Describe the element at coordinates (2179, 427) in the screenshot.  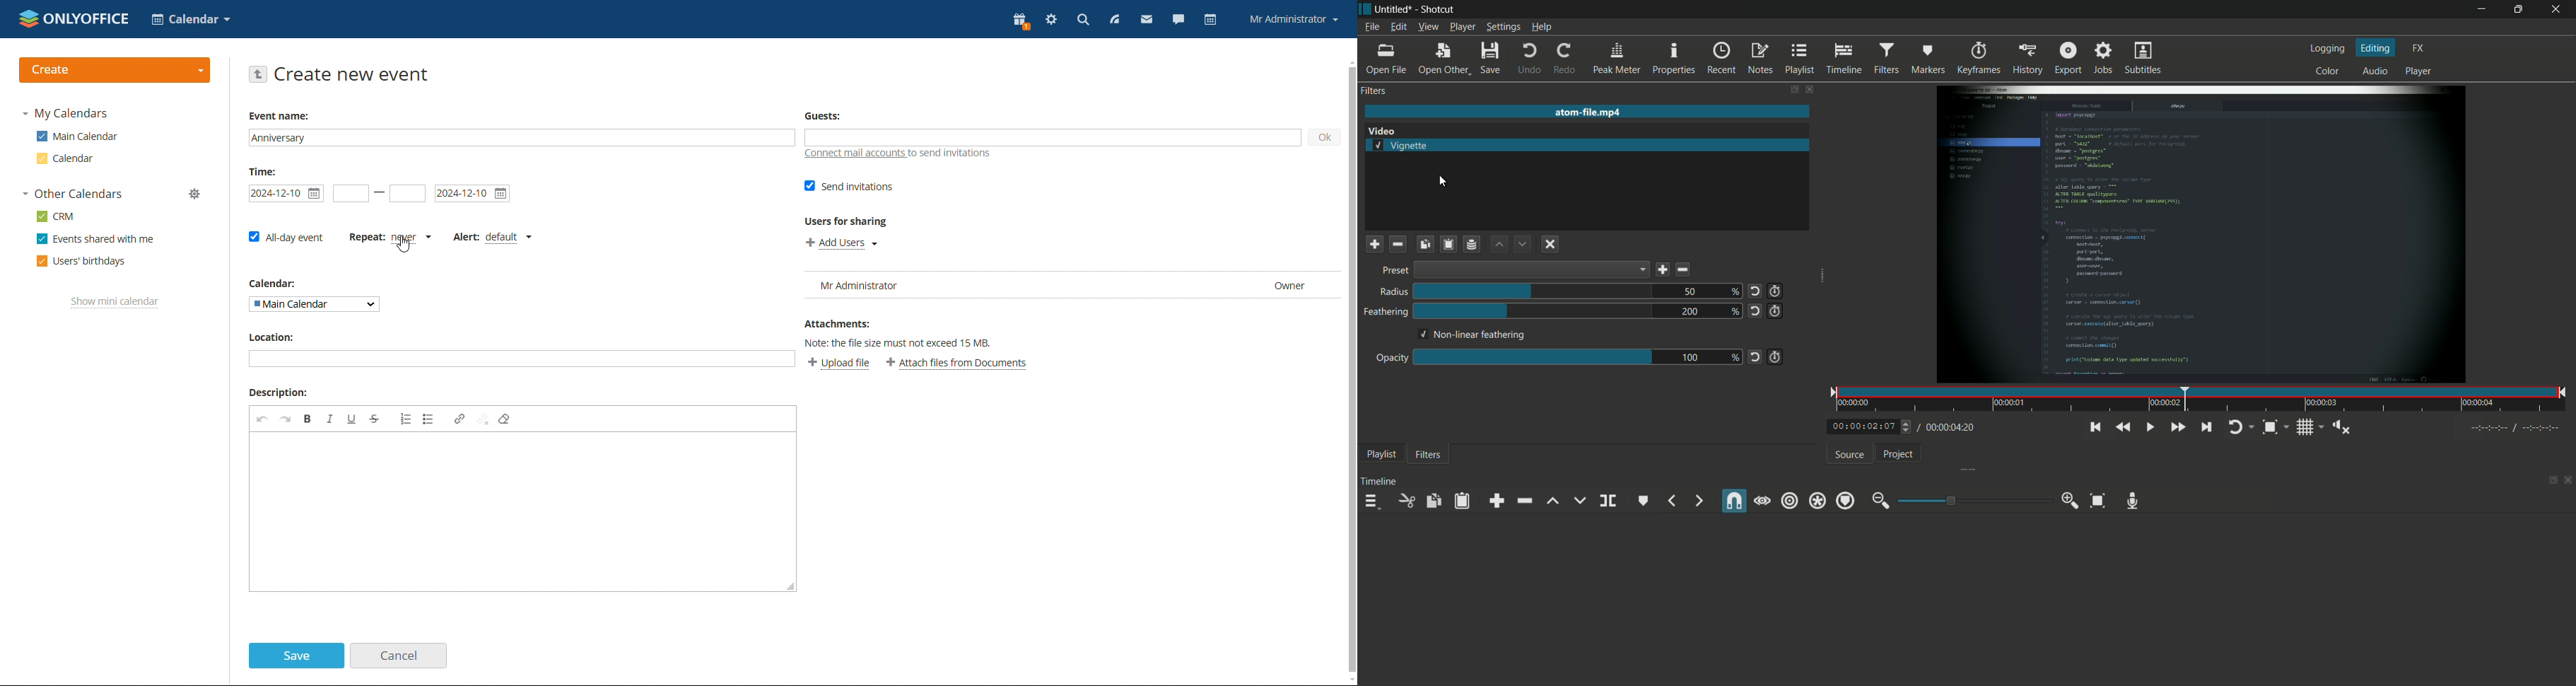
I see `quickly play forward` at that location.